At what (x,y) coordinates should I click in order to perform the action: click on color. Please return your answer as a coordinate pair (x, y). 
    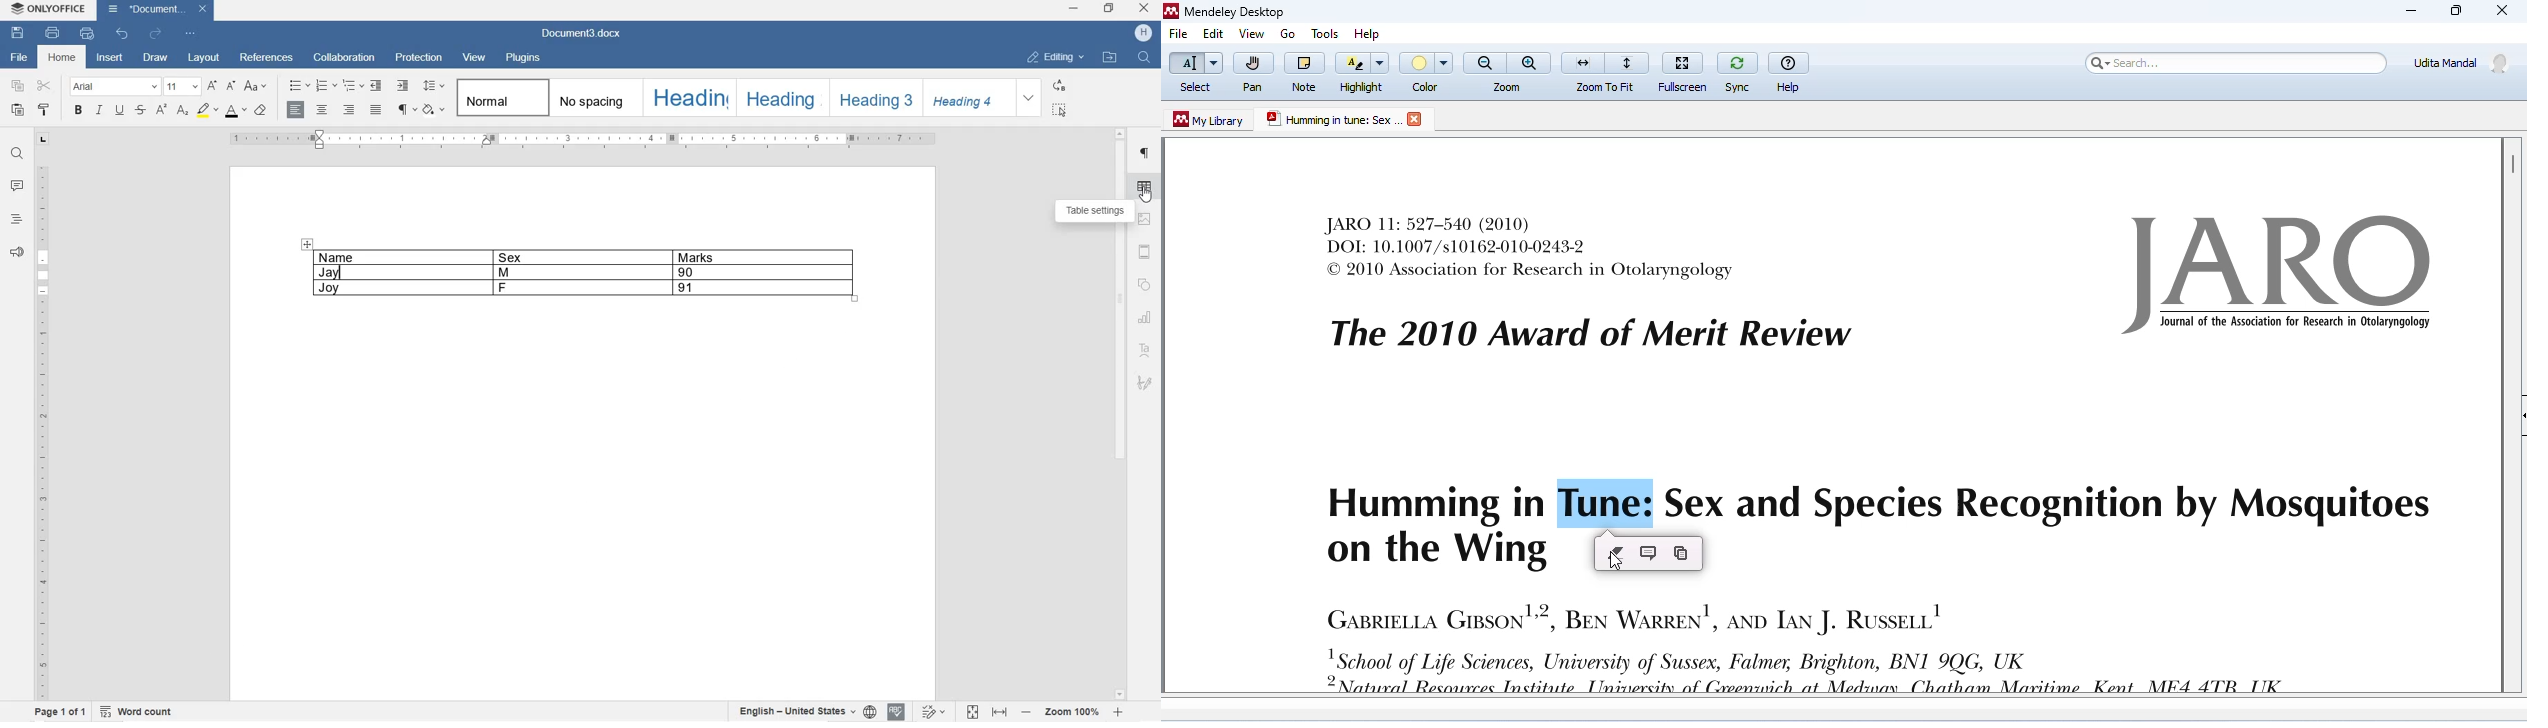
    Looking at the image, I should click on (1428, 72).